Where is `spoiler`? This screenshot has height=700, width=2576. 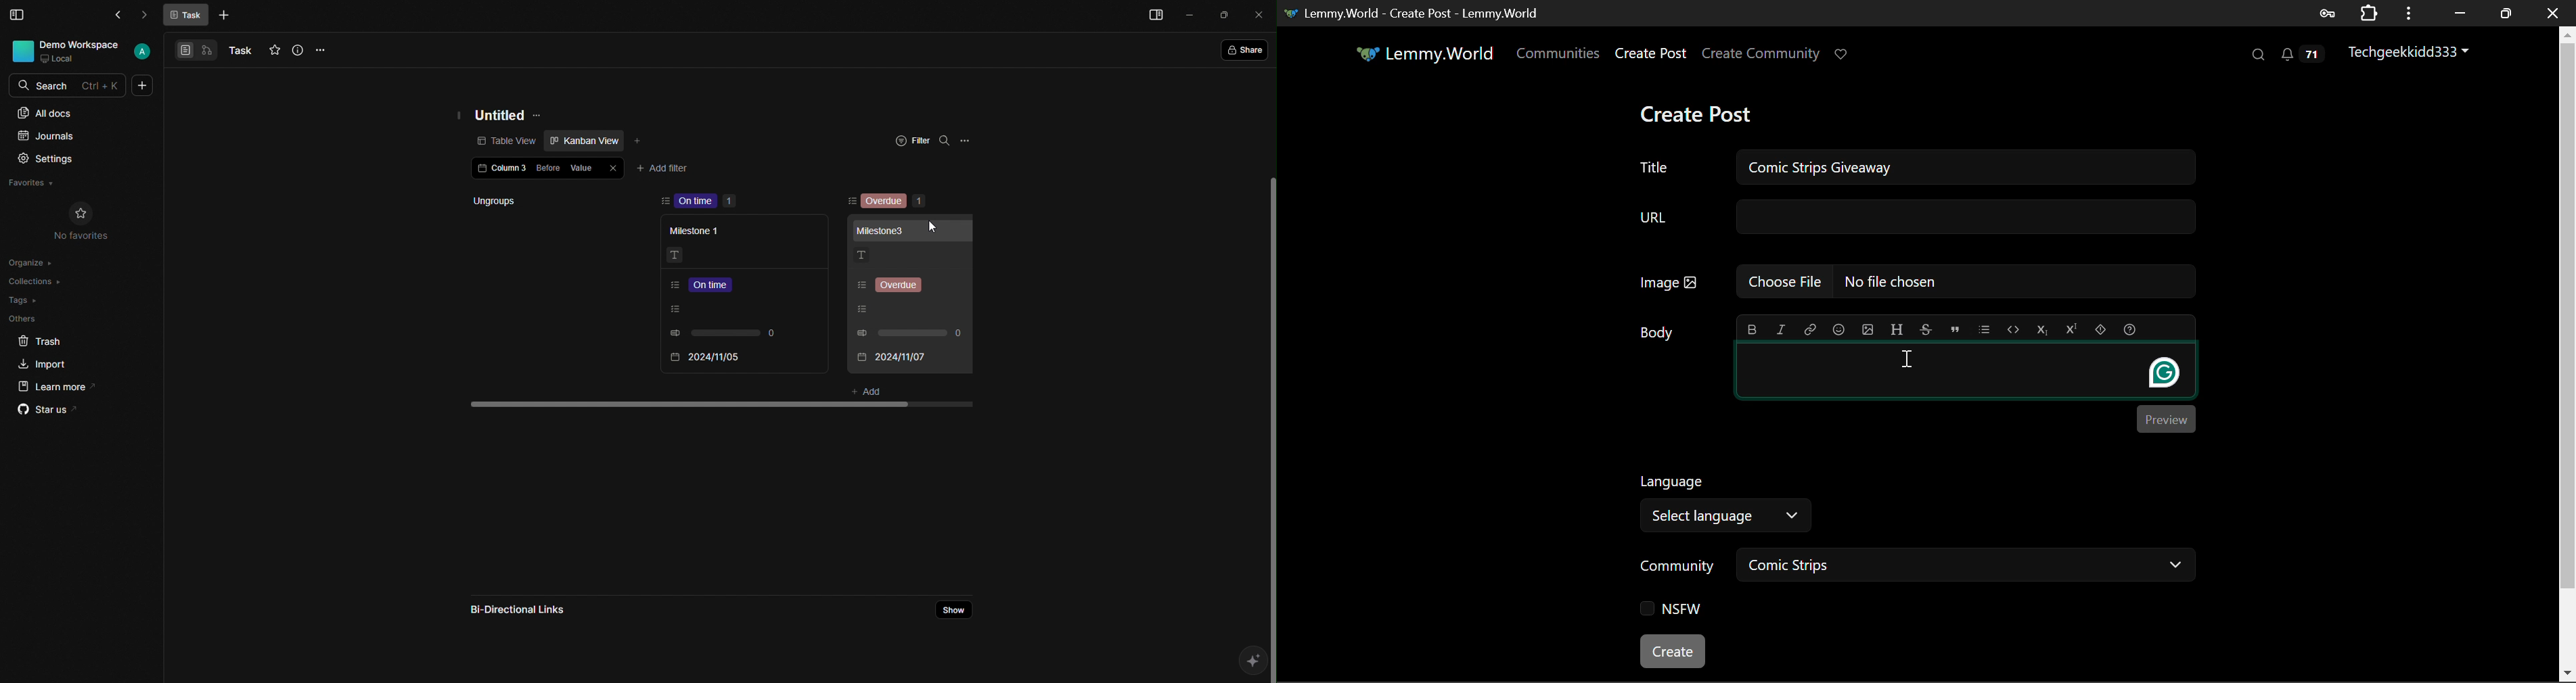
spoiler is located at coordinates (2100, 329).